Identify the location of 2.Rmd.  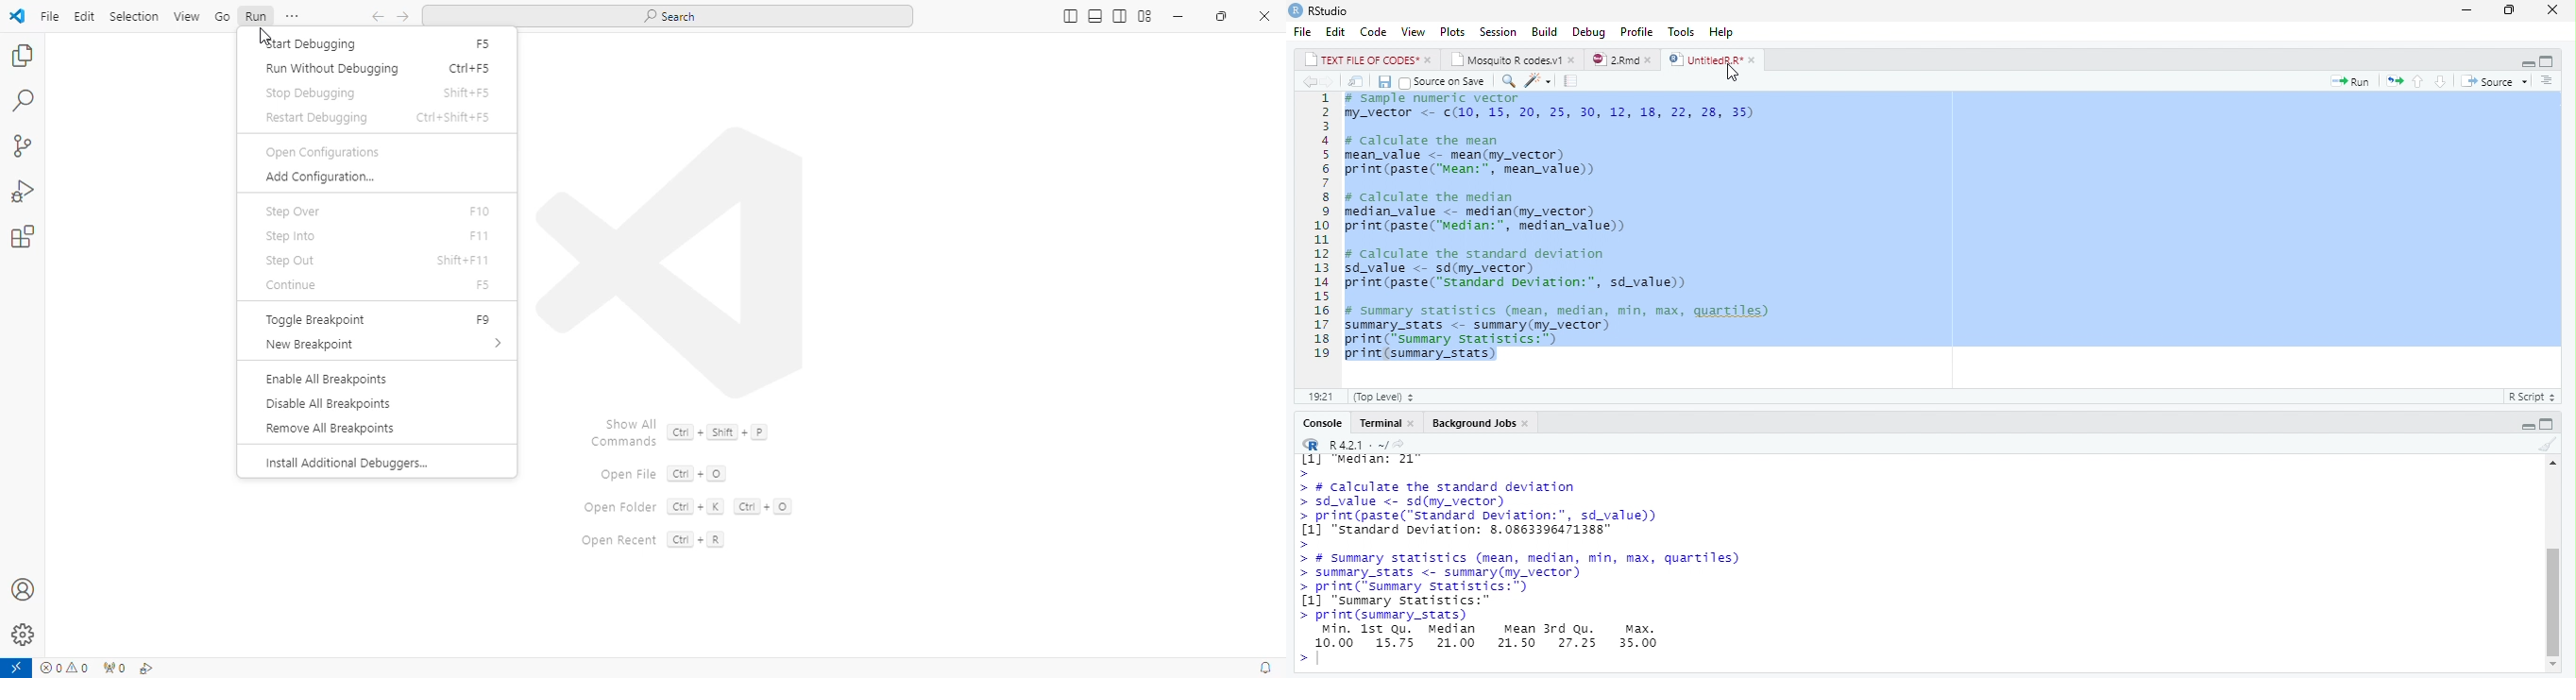
(1615, 59).